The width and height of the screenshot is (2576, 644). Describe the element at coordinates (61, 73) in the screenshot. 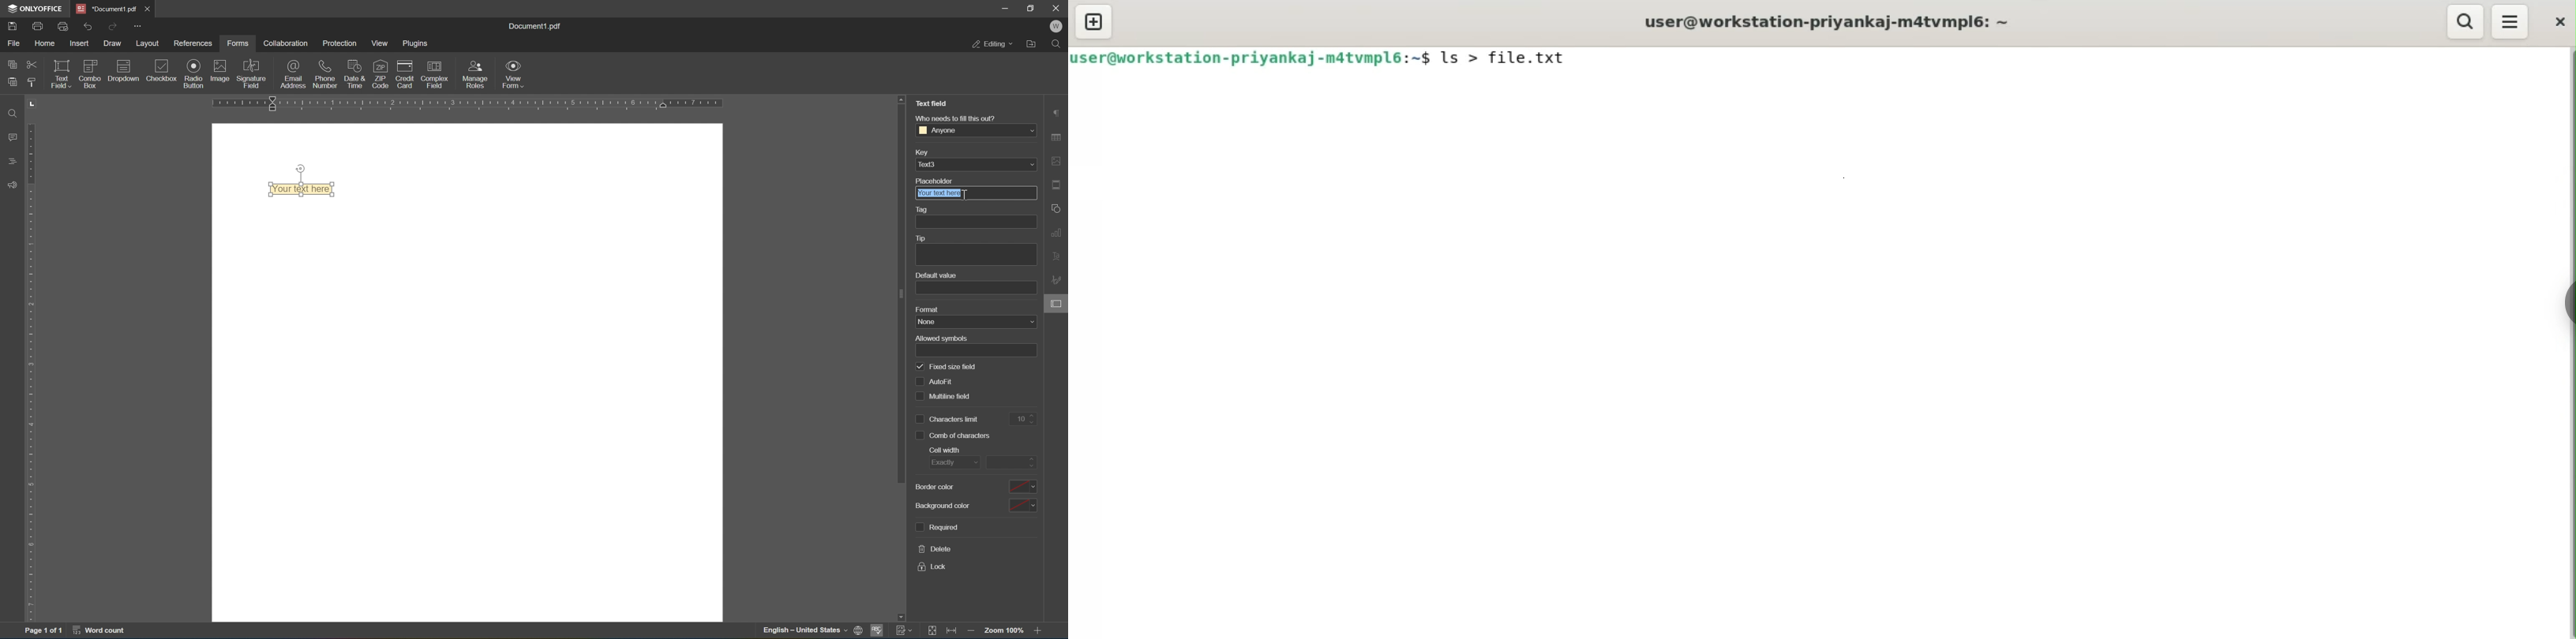

I see `text field` at that location.